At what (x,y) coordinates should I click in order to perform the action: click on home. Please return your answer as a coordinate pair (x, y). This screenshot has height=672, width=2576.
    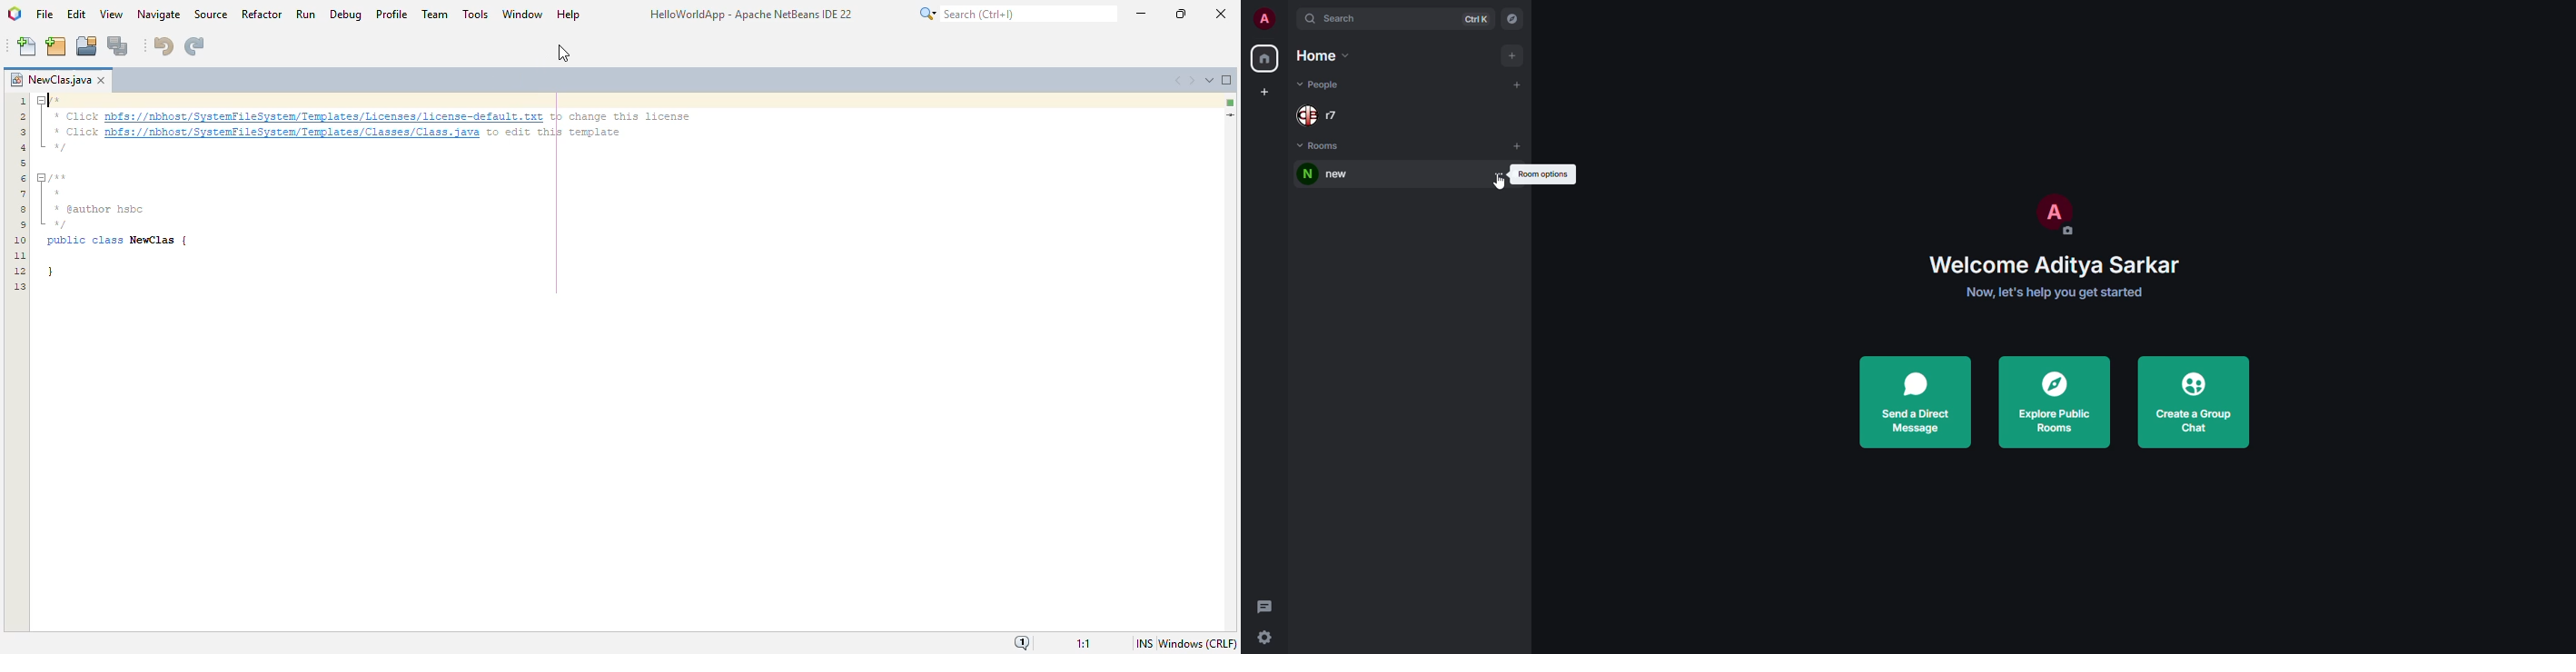
    Looking at the image, I should click on (1263, 59).